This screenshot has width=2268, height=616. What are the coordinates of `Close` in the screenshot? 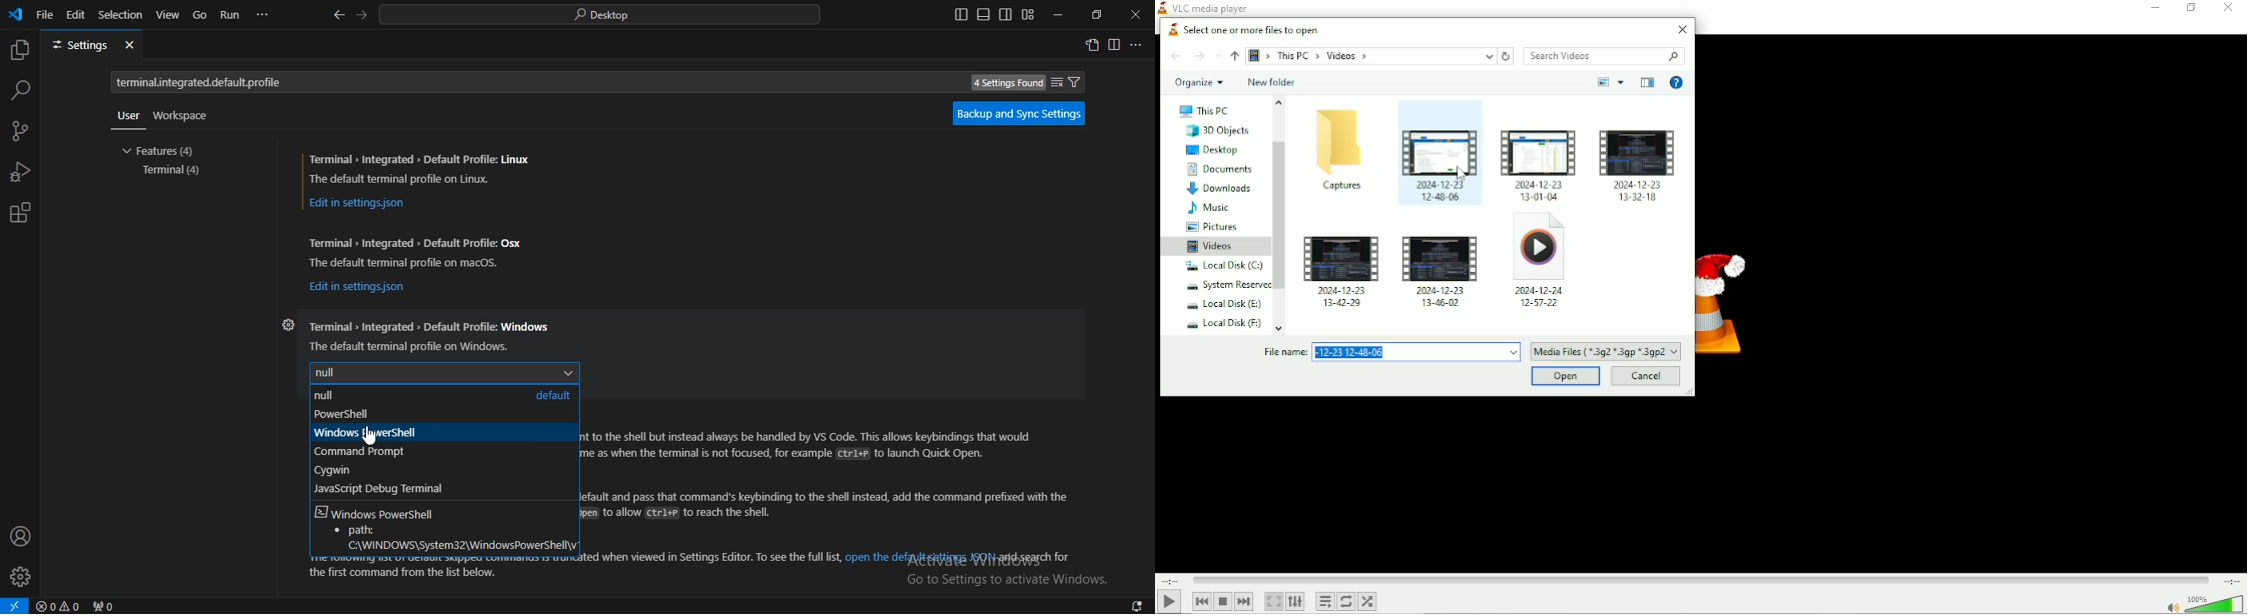 It's located at (2227, 7).